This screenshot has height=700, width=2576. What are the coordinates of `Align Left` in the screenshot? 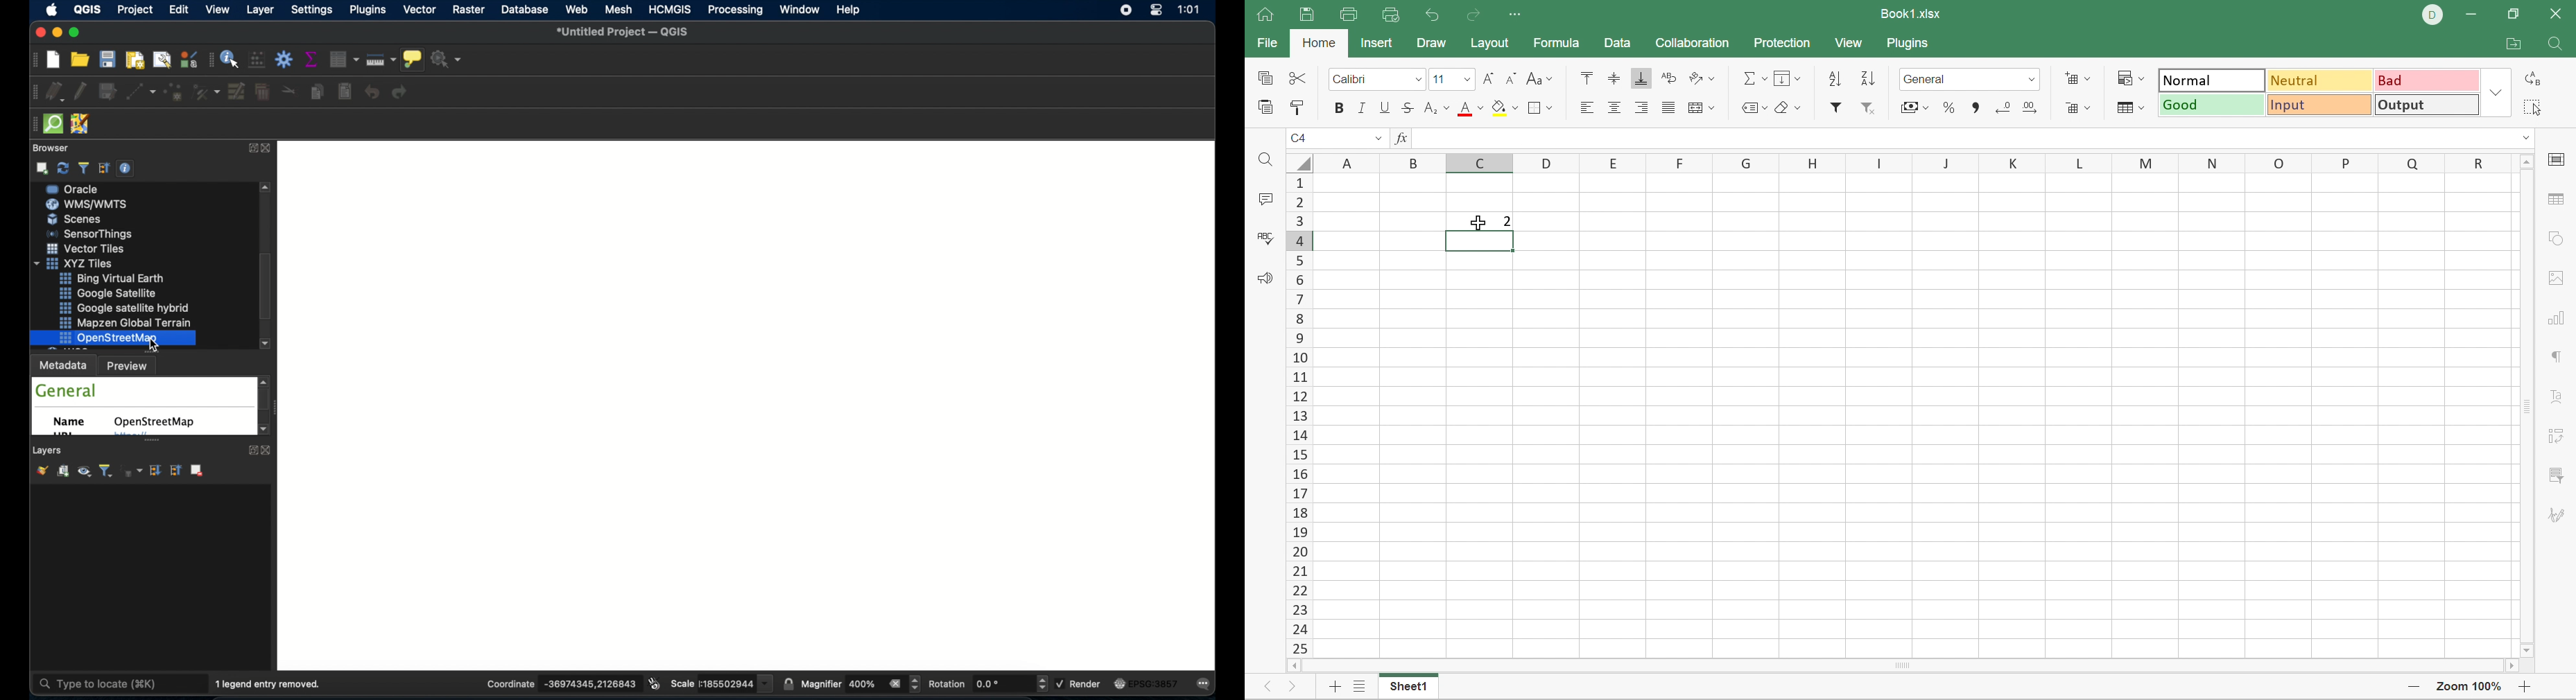 It's located at (1584, 107).